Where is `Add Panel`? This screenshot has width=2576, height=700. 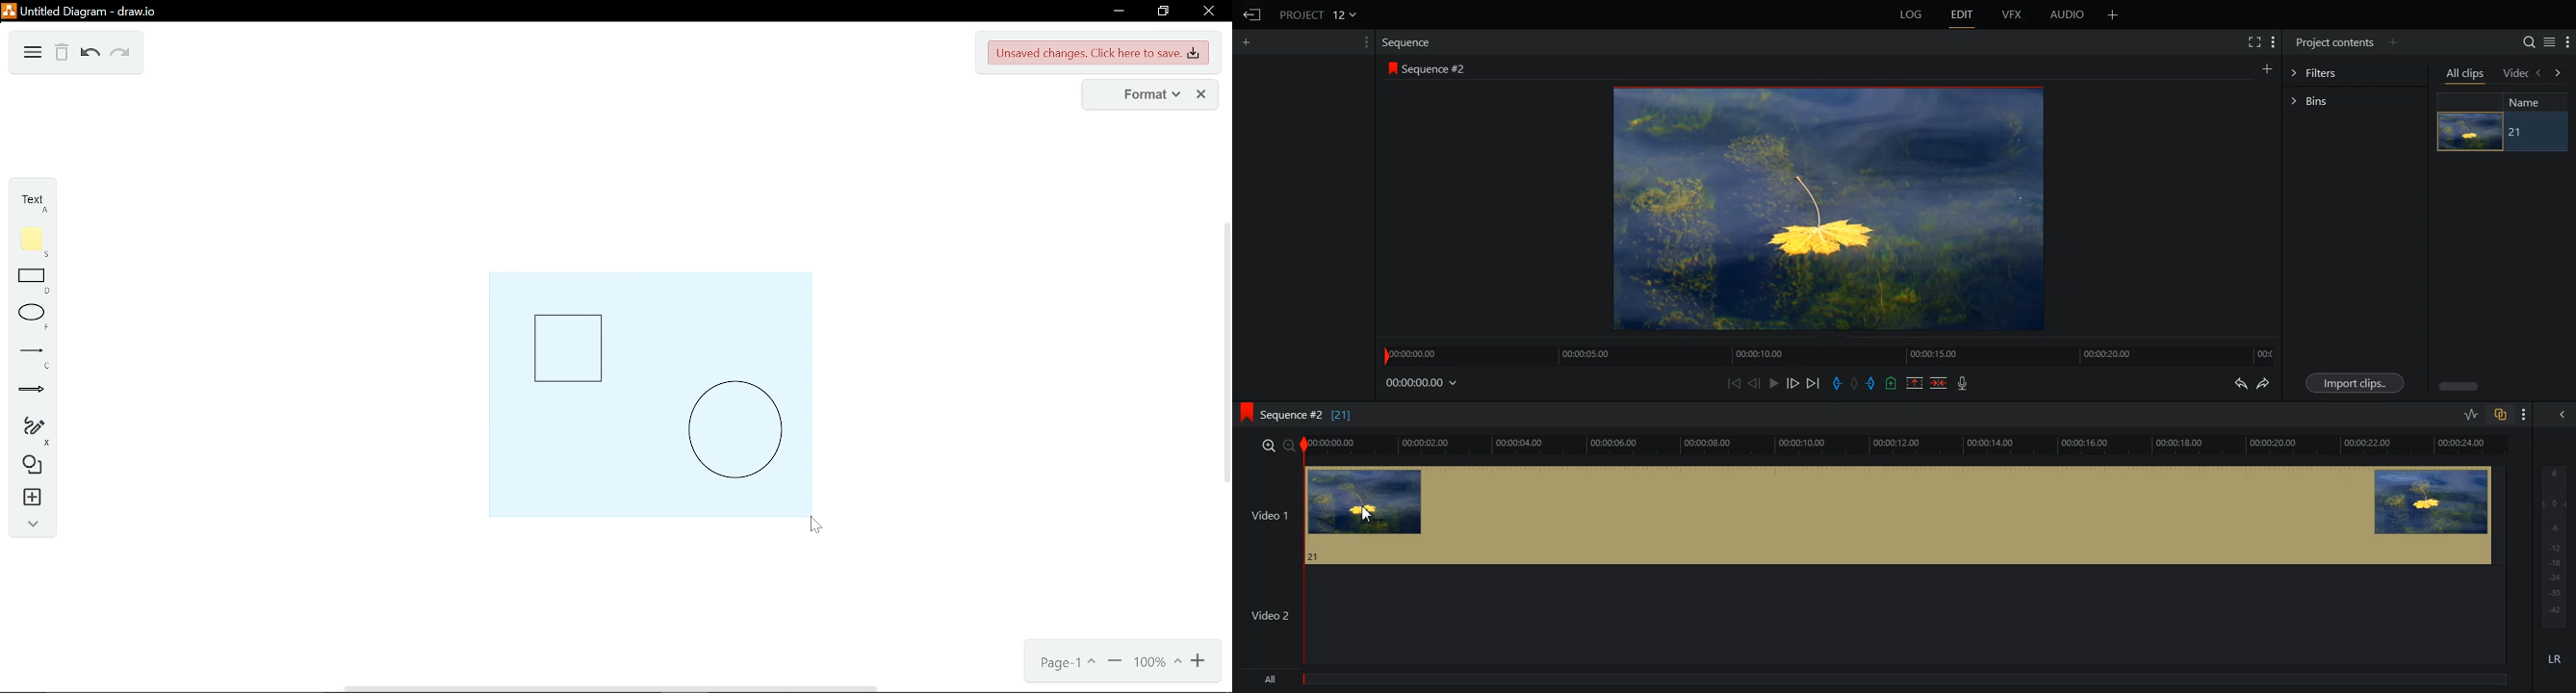 Add Panel is located at coordinates (1246, 42).